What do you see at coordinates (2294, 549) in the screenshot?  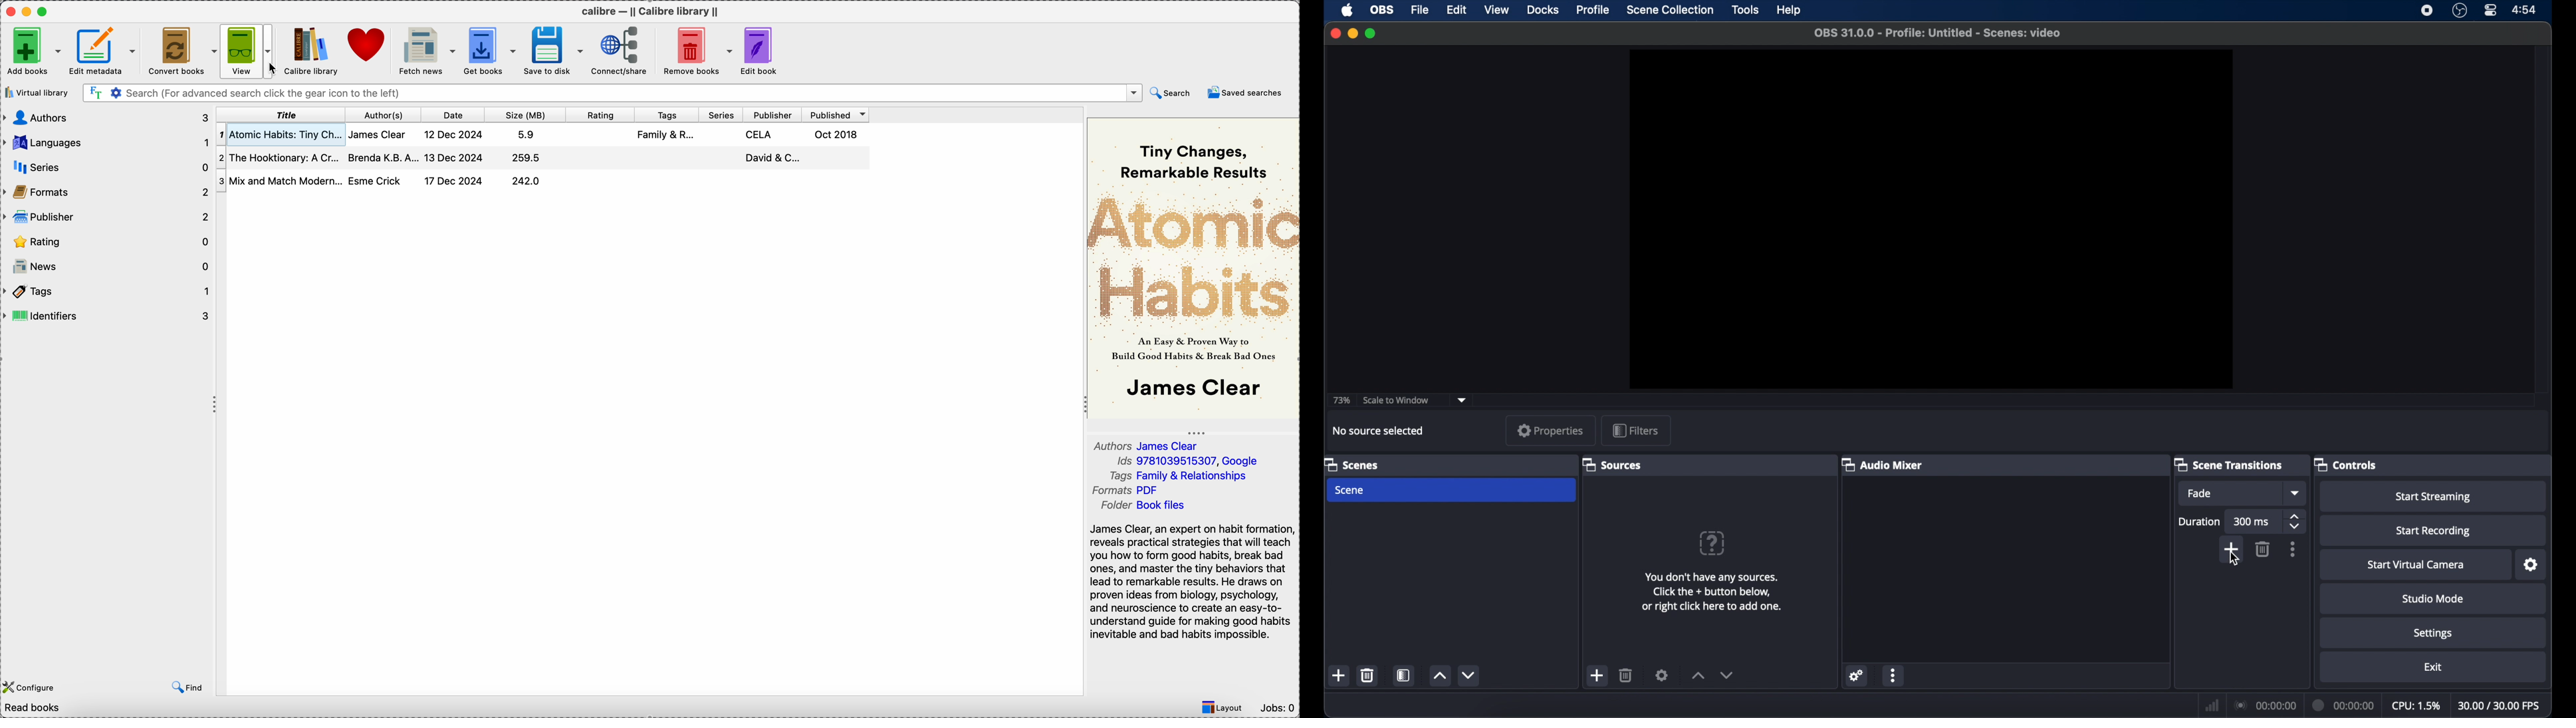 I see `more options` at bounding box center [2294, 549].